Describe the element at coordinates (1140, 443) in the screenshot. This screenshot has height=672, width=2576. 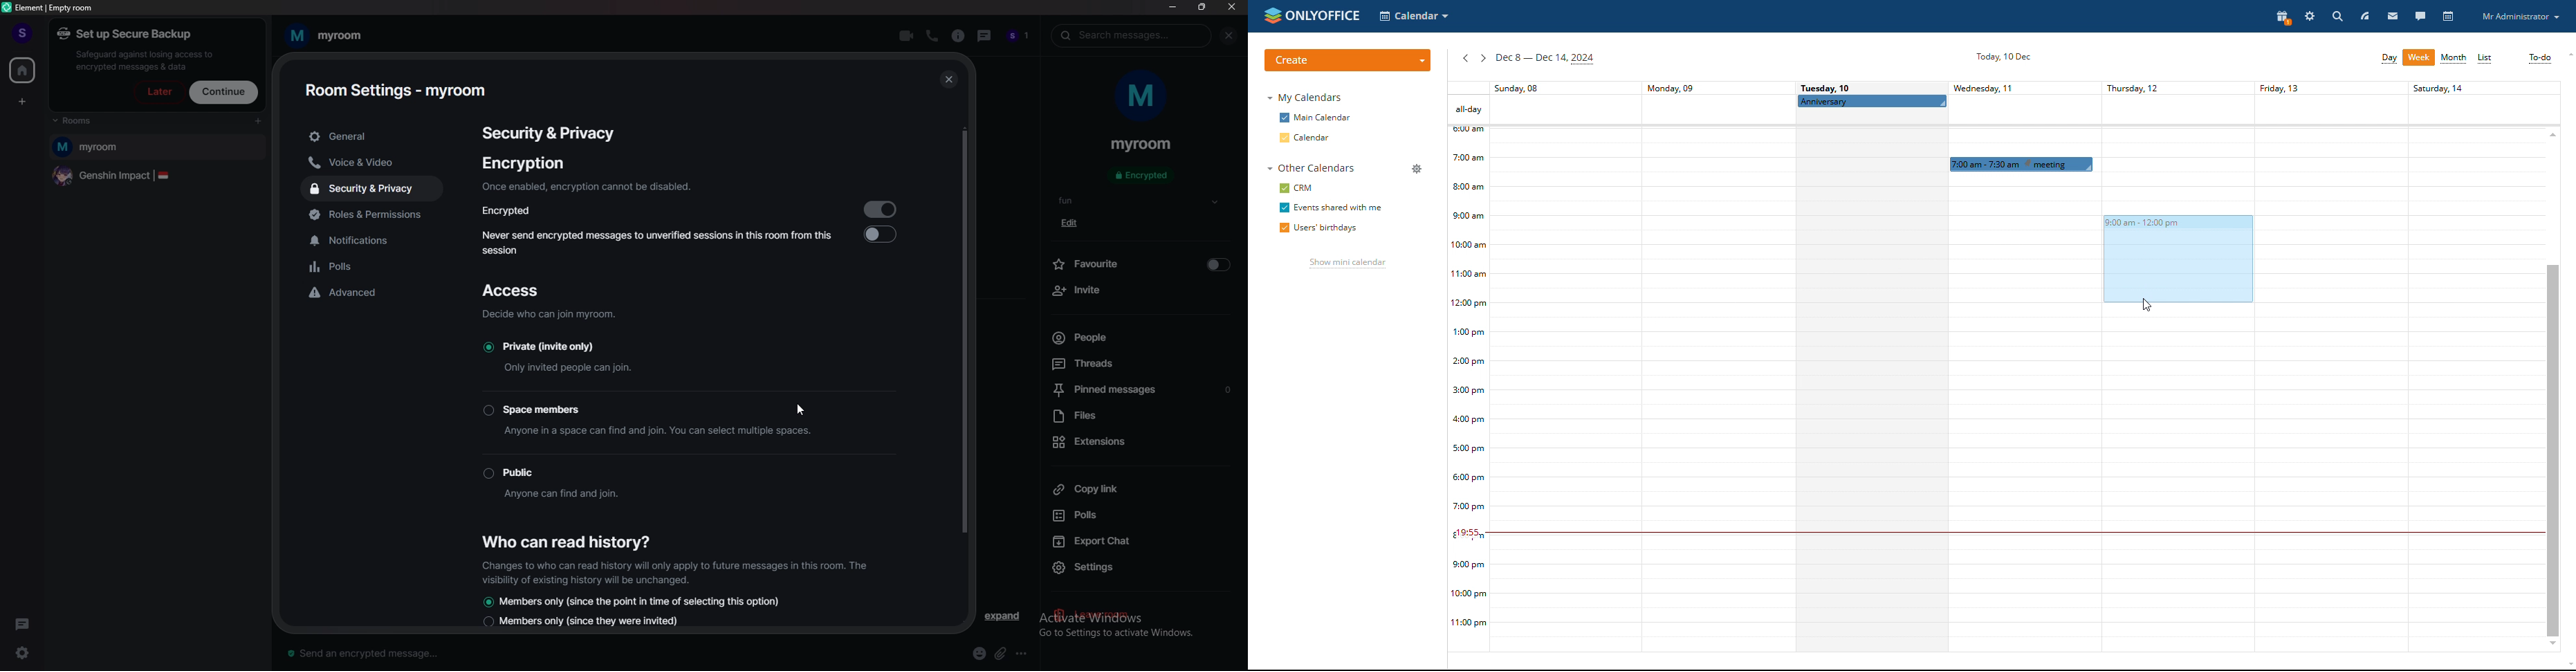
I see `extensions` at that location.